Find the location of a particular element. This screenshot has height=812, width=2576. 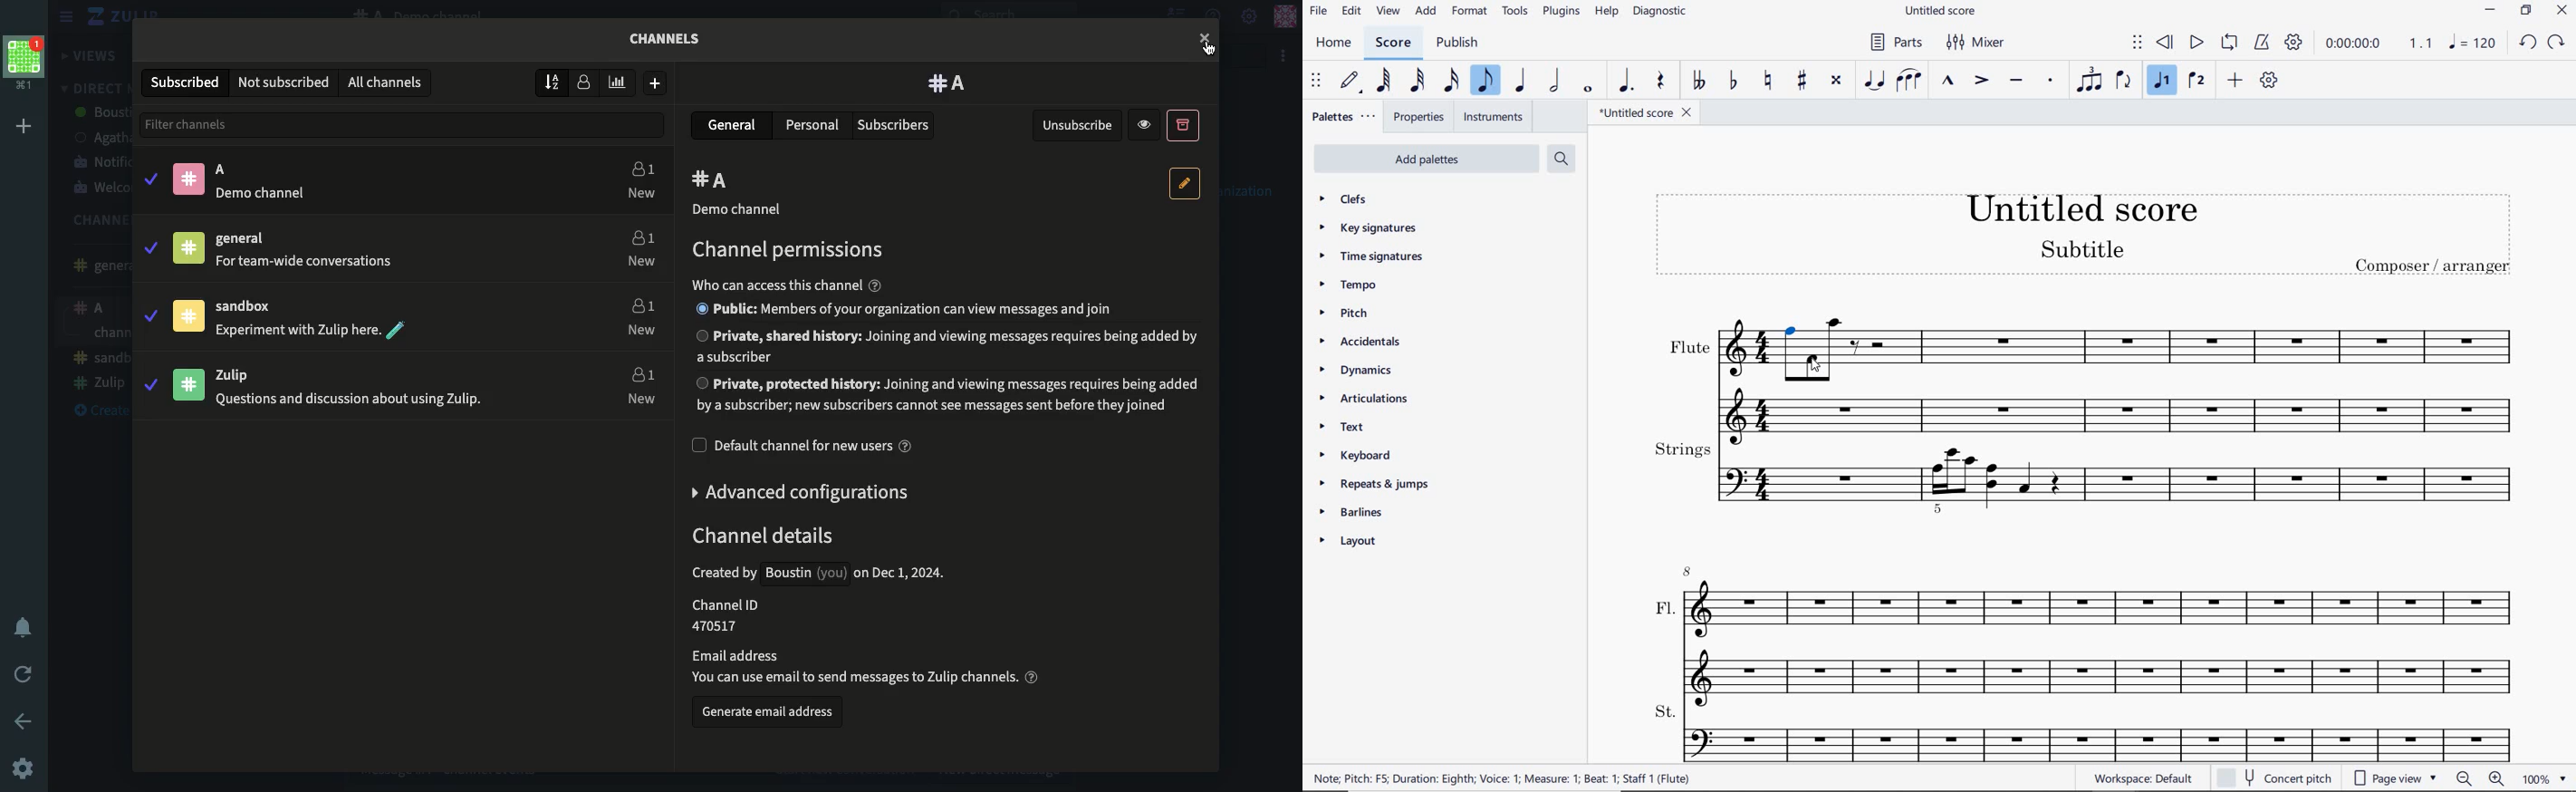

search palettes is located at coordinates (1561, 158).